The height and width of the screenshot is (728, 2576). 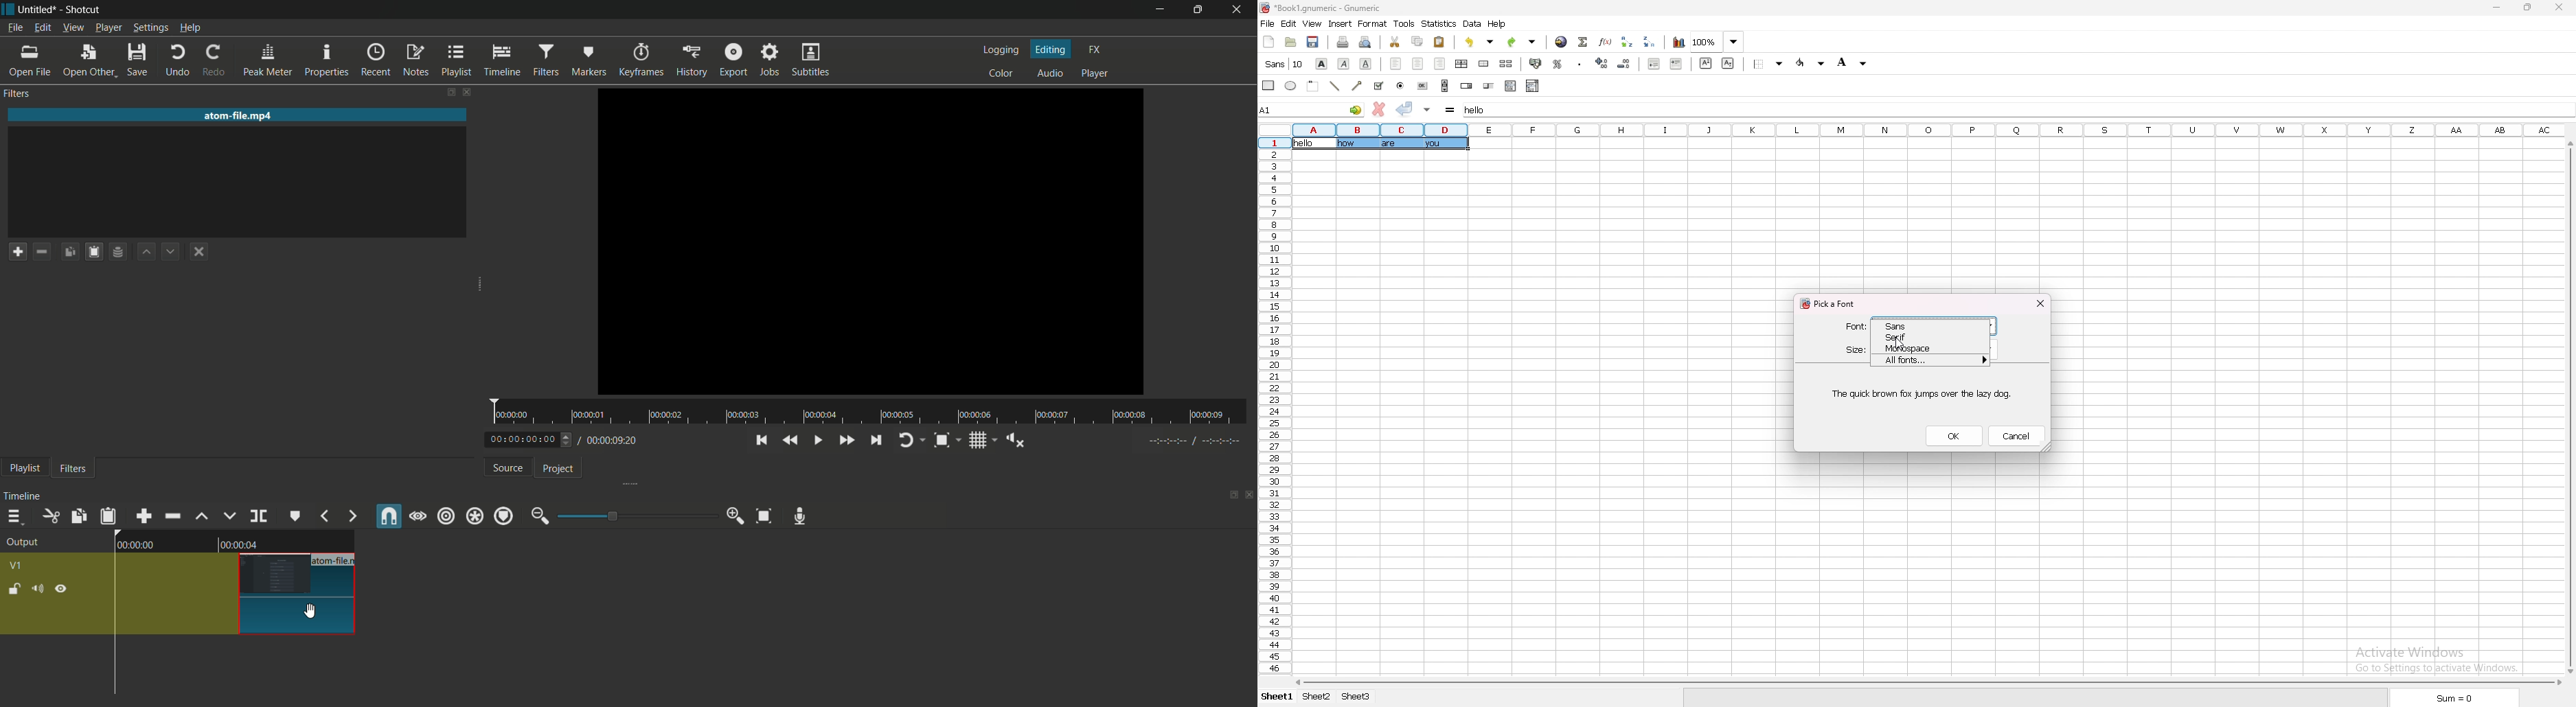 What do you see at coordinates (18, 251) in the screenshot?
I see `add a filter` at bounding box center [18, 251].